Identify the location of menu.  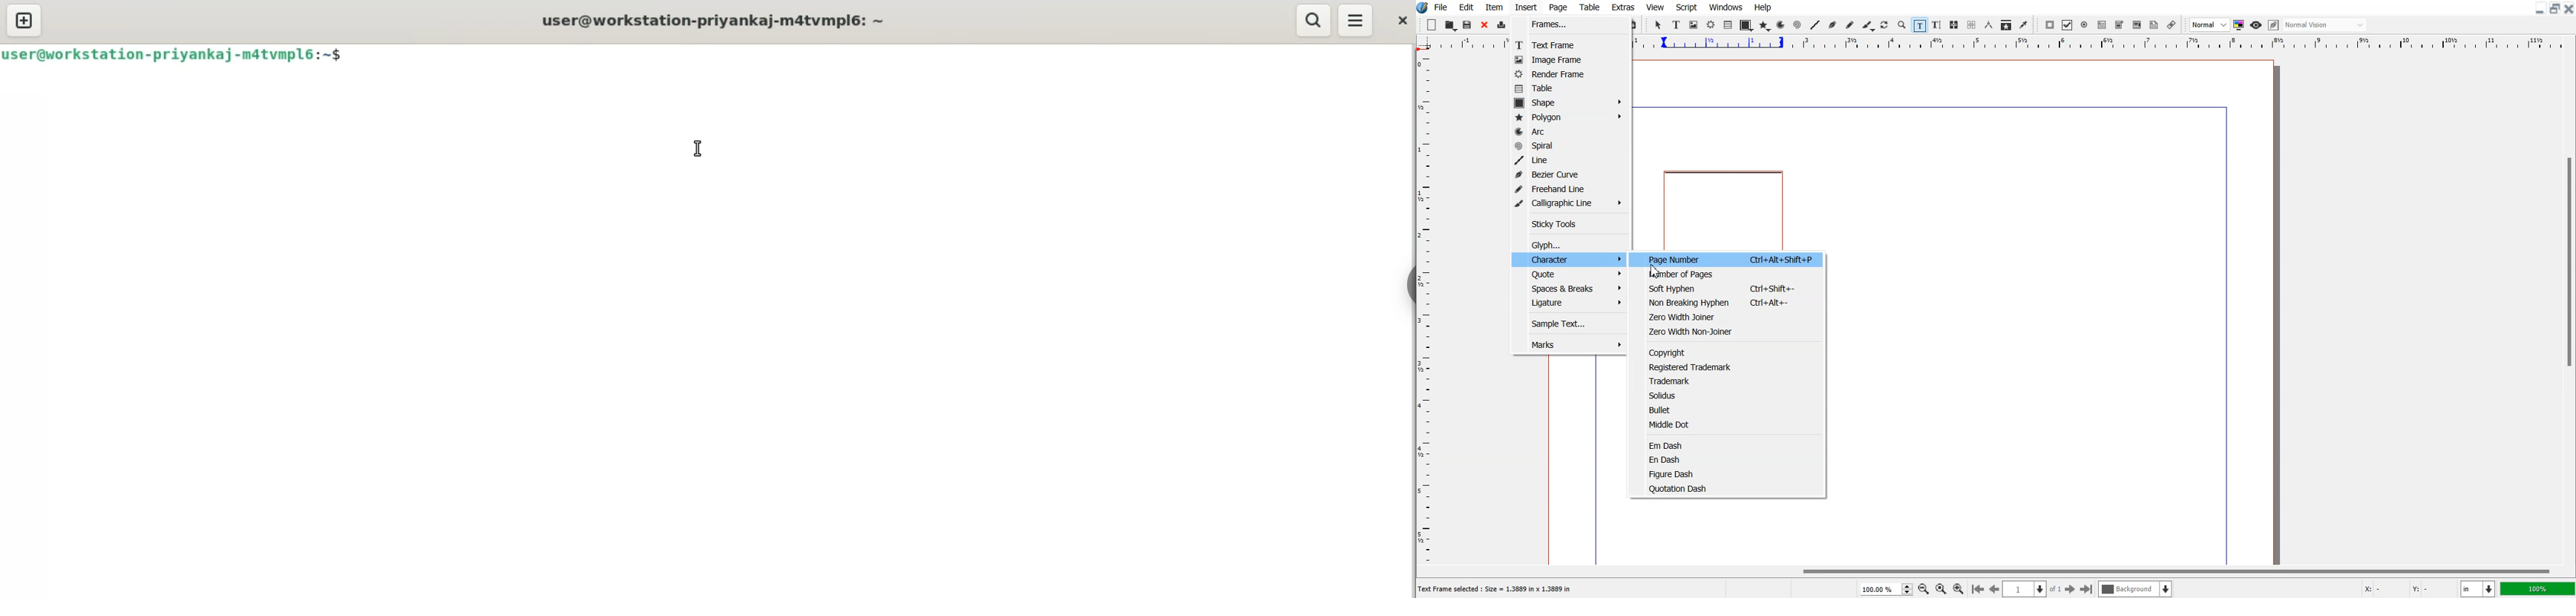
(1357, 20).